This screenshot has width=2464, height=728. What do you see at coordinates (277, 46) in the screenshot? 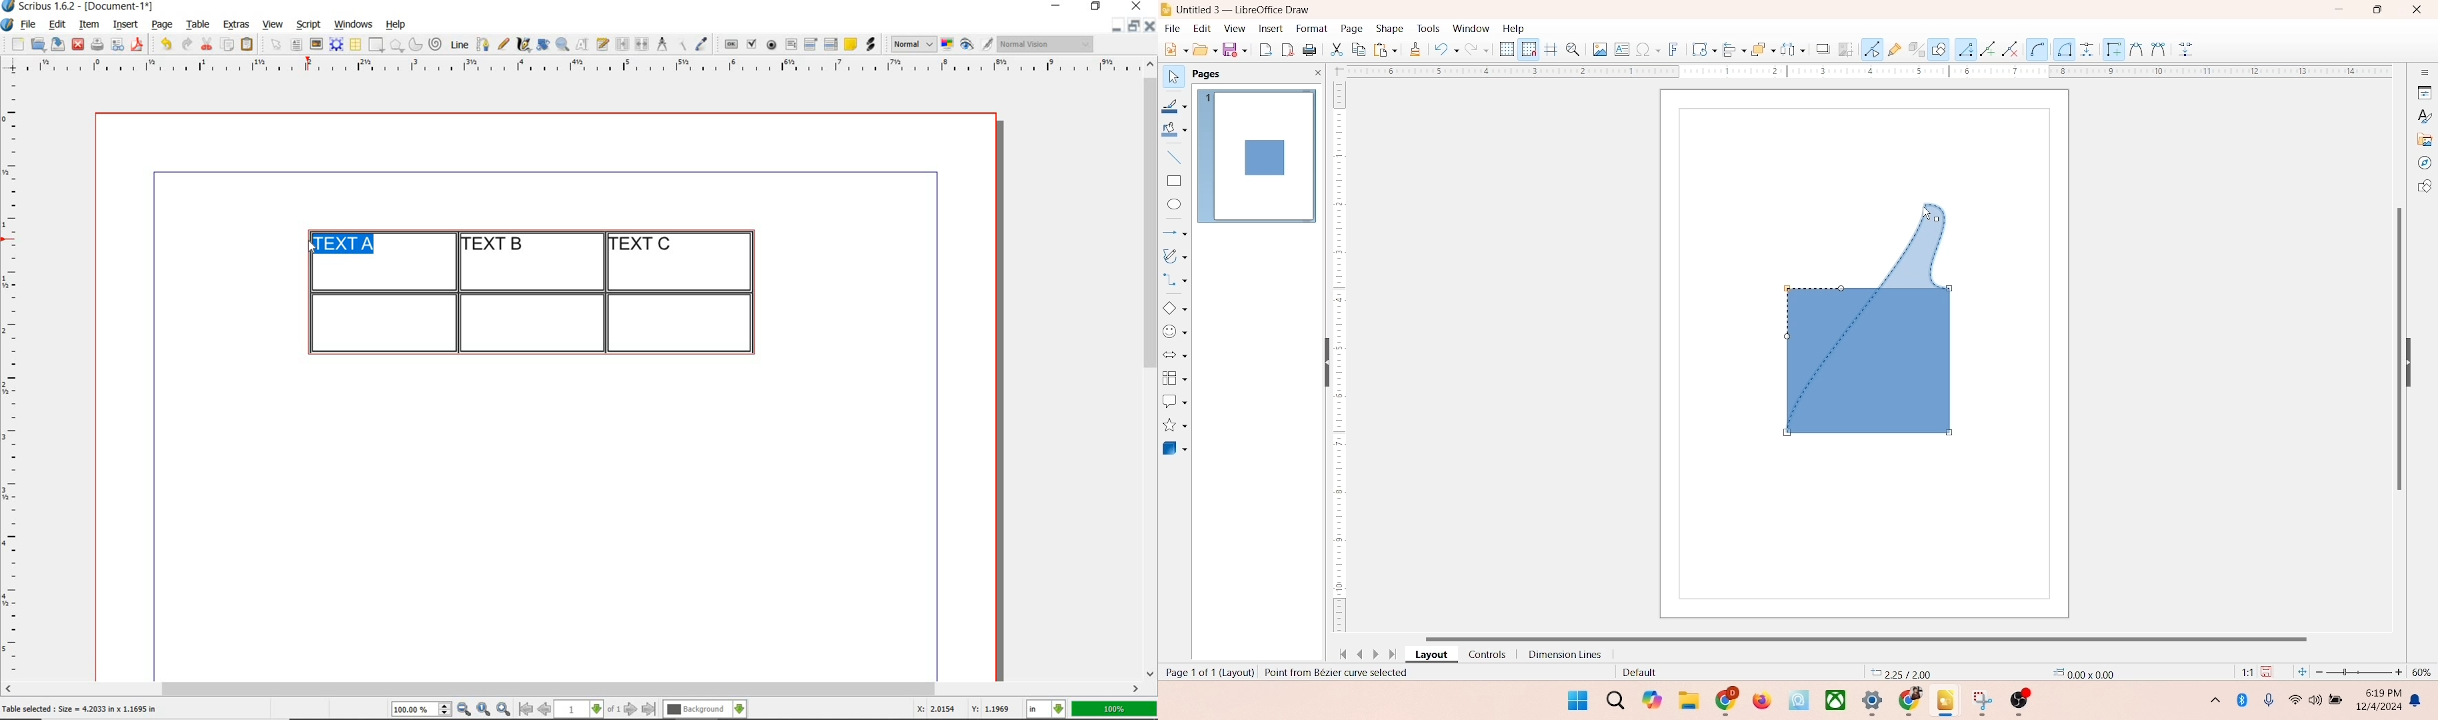
I see `select` at bounding box center [277, 46].